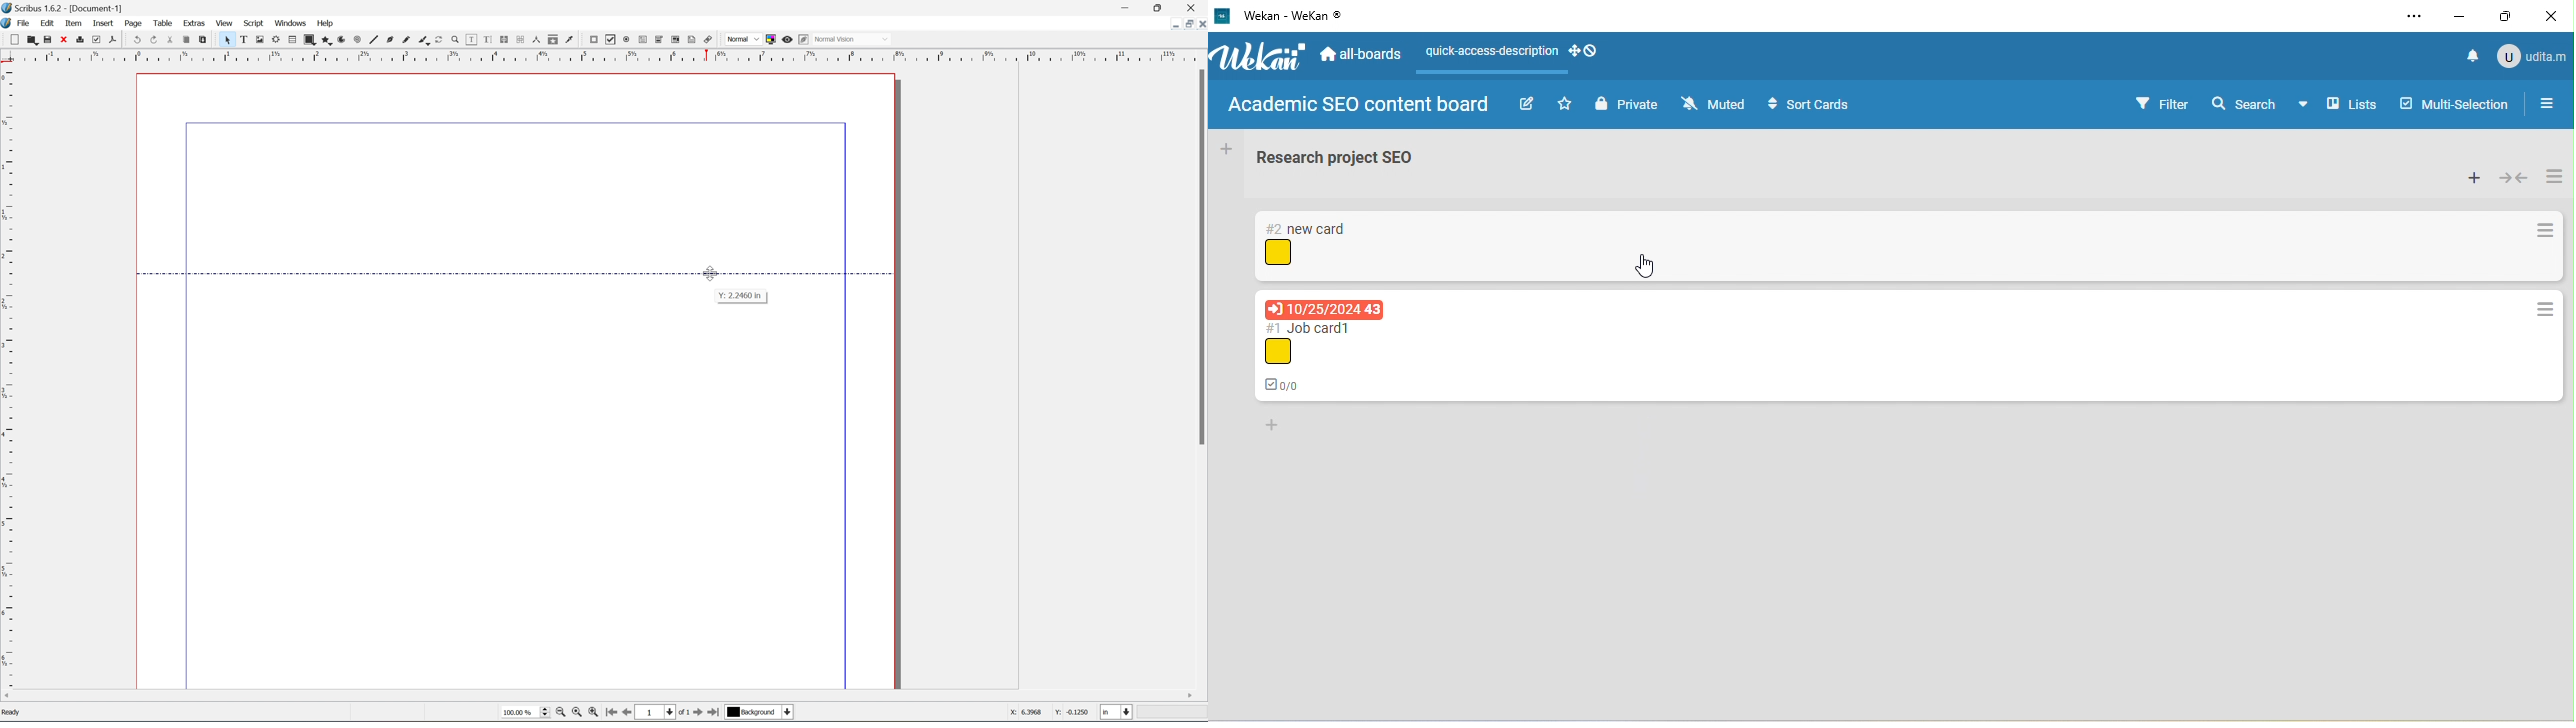 The height and width of the screenshot is (728, 2576). What do you see at coordinates (137, 40) in the screenshot?
I see `undo` at bounding box center [137, 40].